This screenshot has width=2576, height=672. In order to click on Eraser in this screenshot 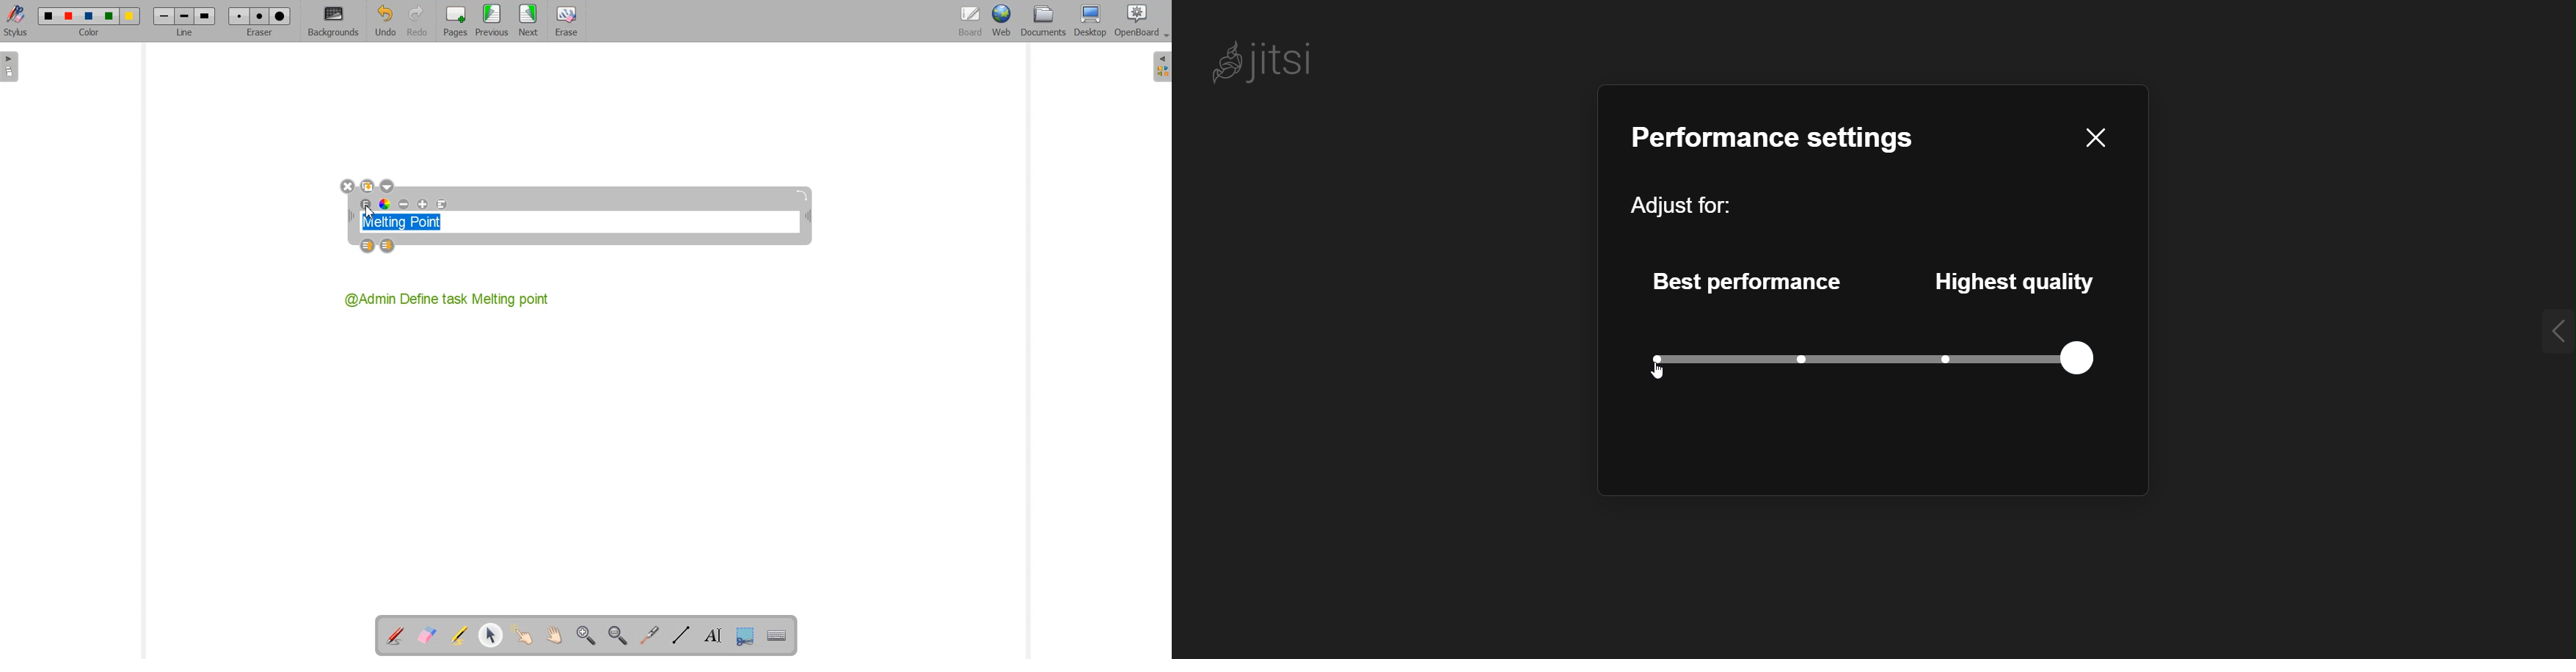, I will do `click(565, 21)`.